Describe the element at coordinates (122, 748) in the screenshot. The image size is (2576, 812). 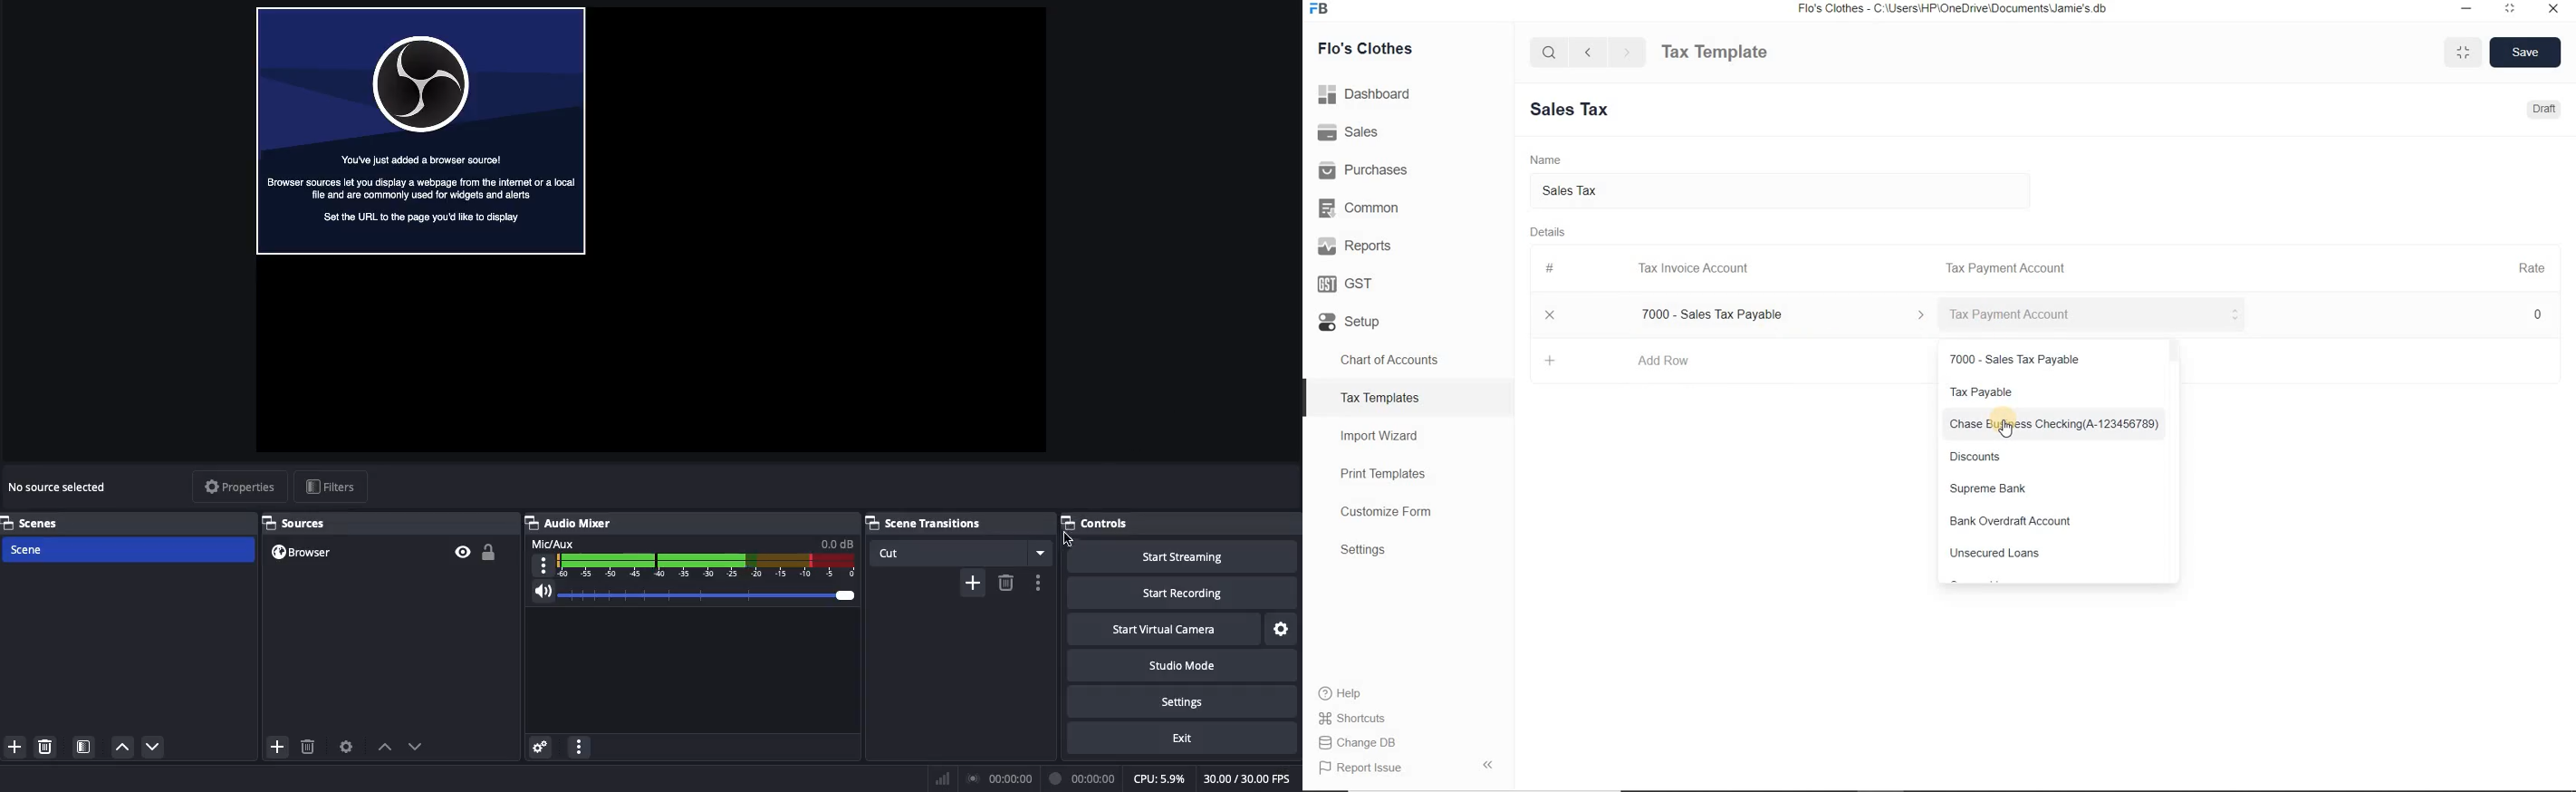
I see `Move up` at that location.